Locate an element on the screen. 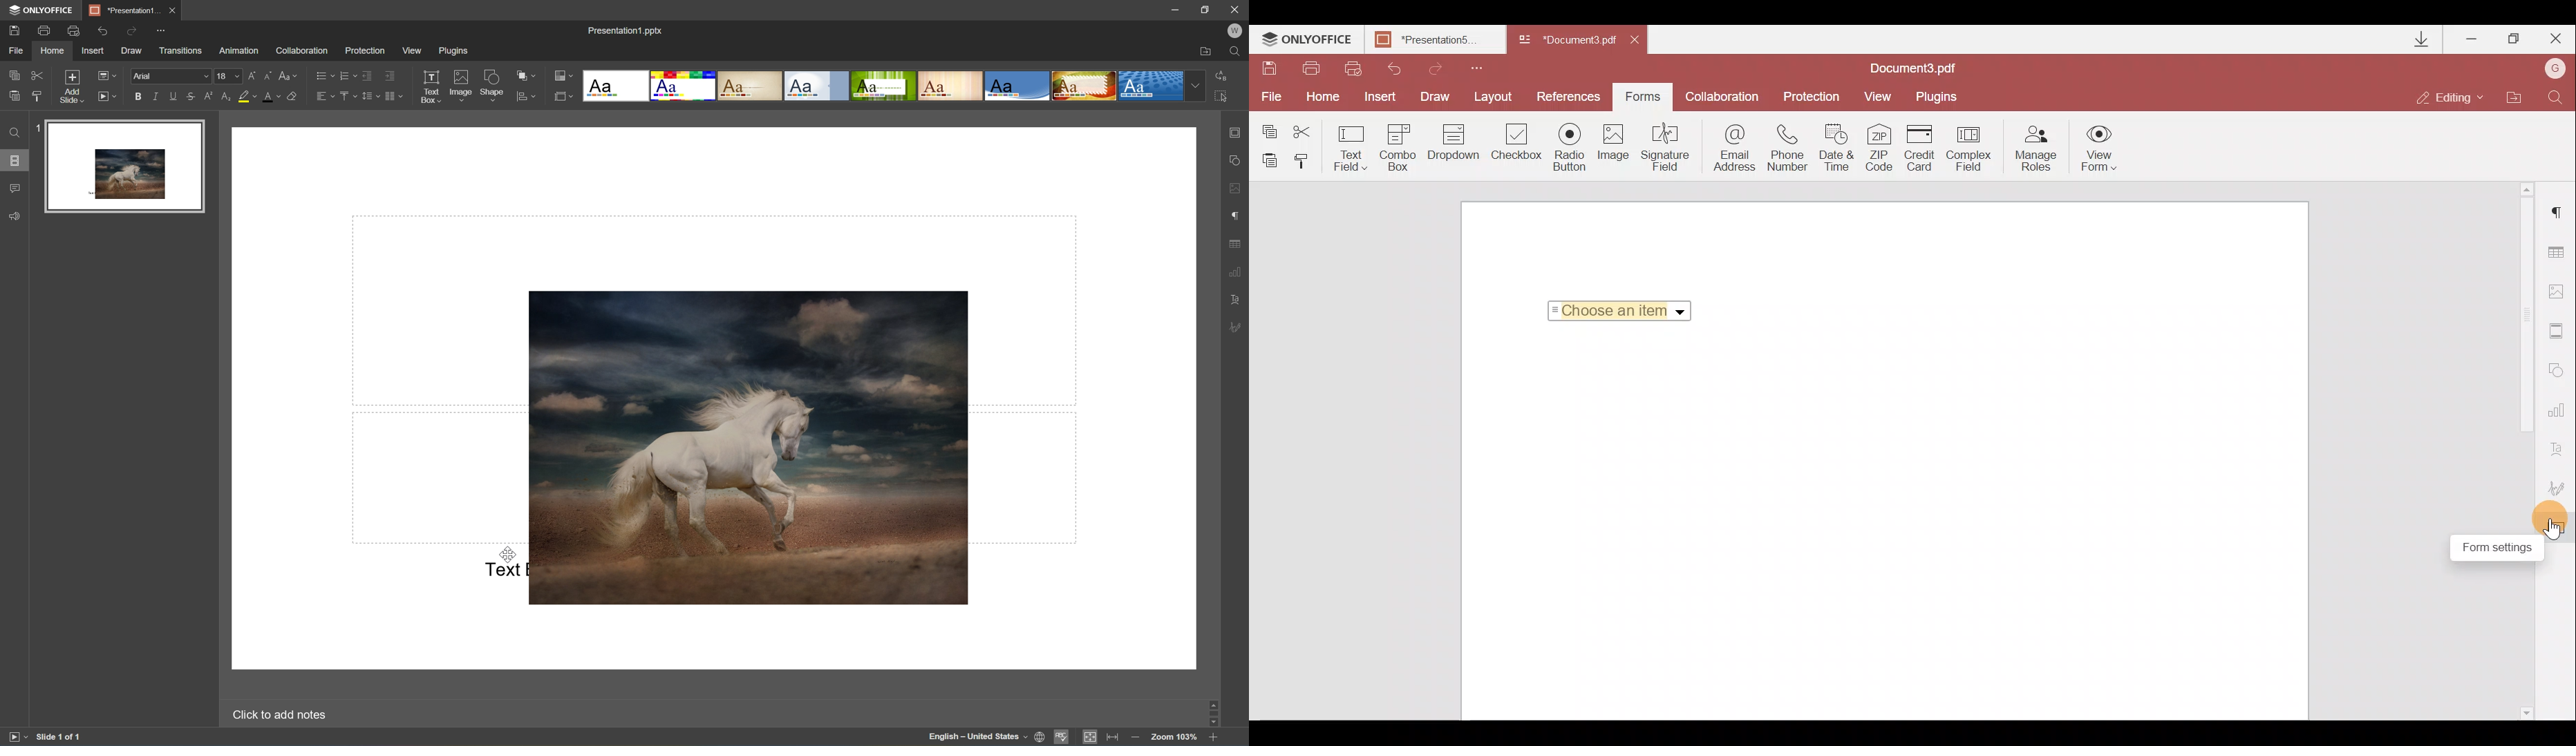  ONLYOFFICE is located at coordinates (1307, 41).